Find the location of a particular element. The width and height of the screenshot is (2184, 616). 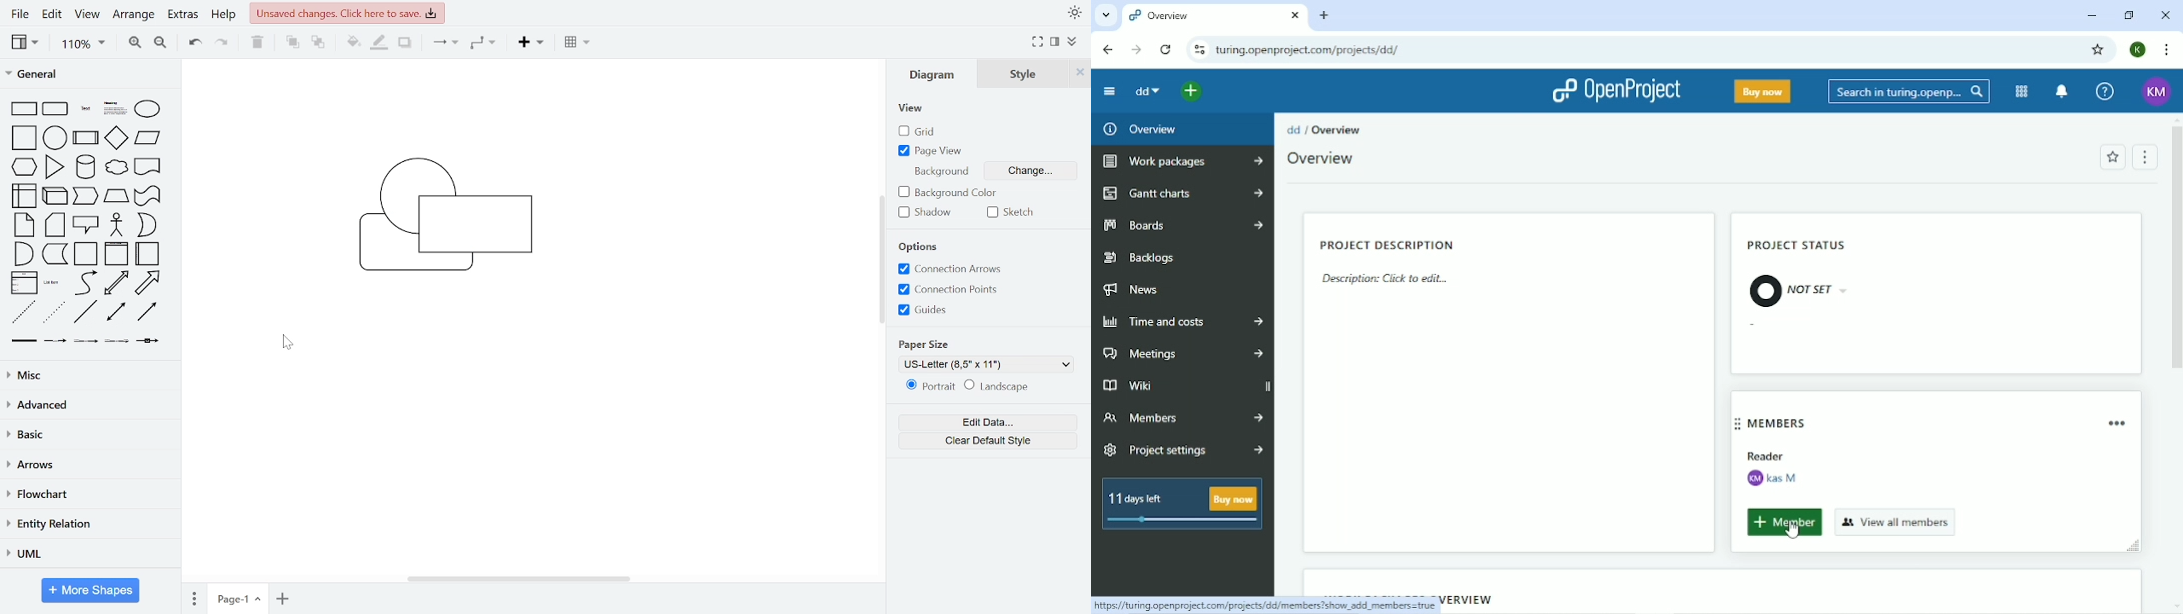

horizontal scrollbar is located at coordinates (520, 580).